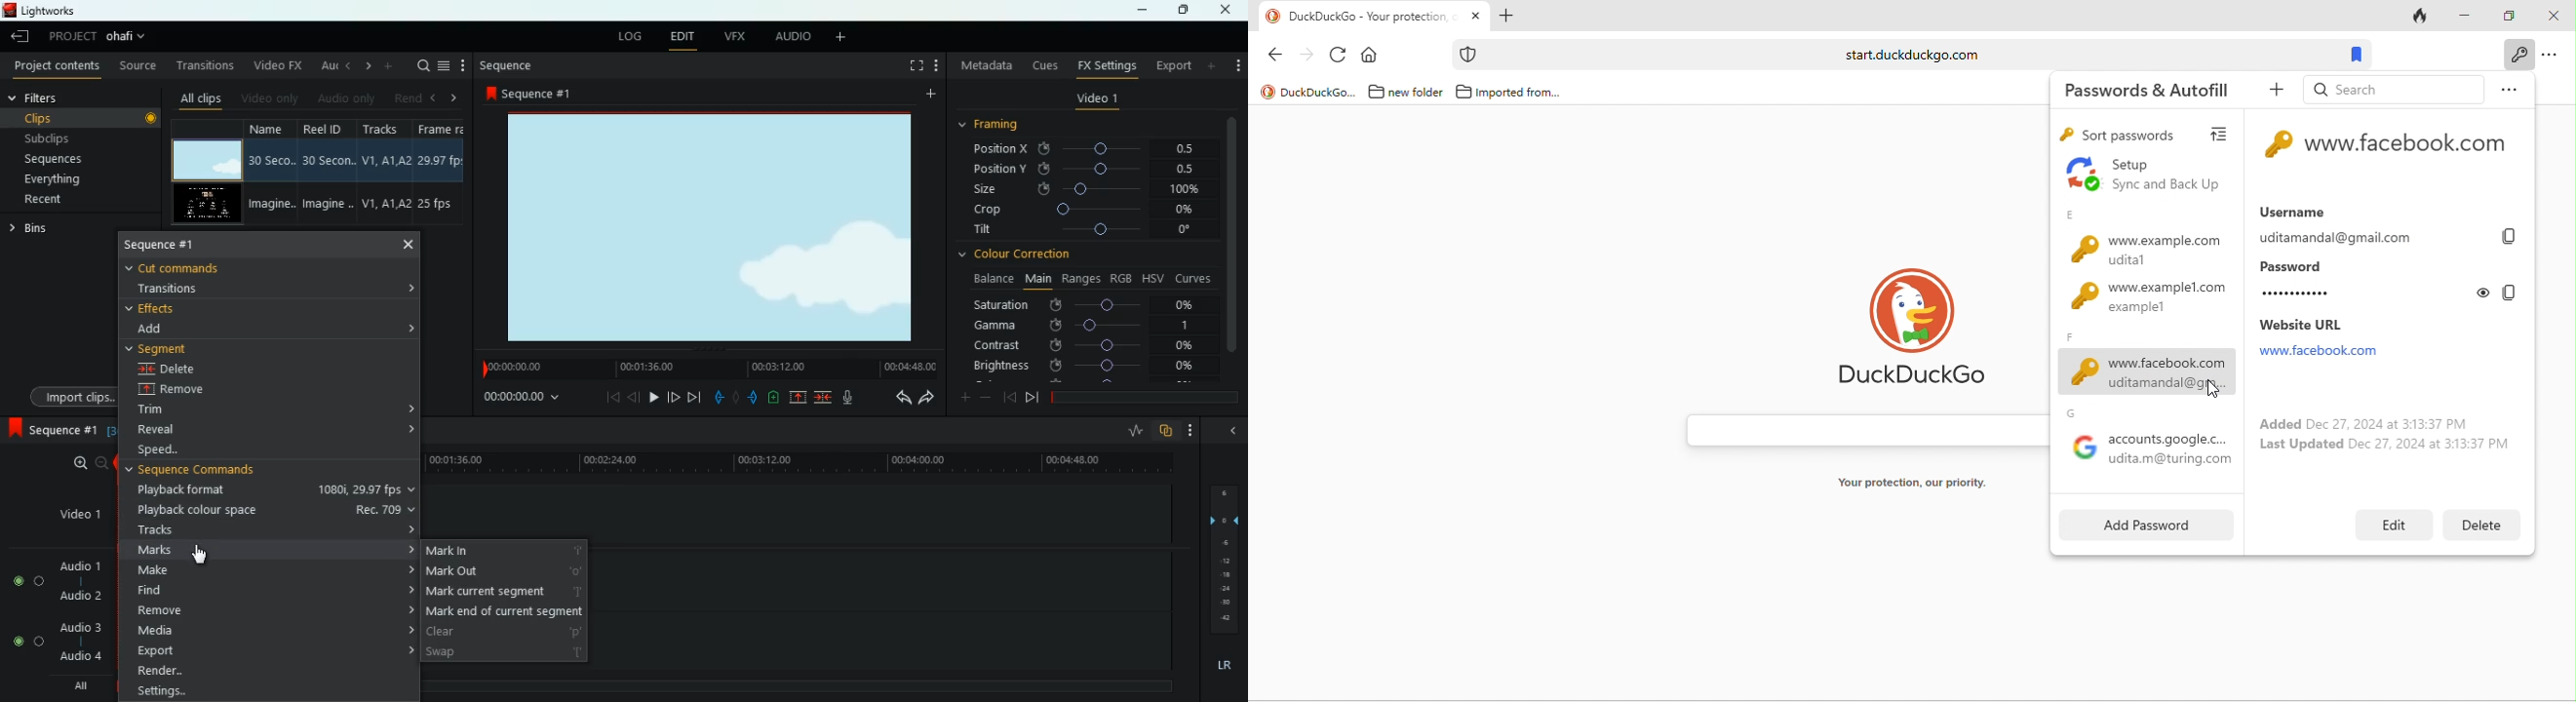  I want to click on mic, so click(847, 397).